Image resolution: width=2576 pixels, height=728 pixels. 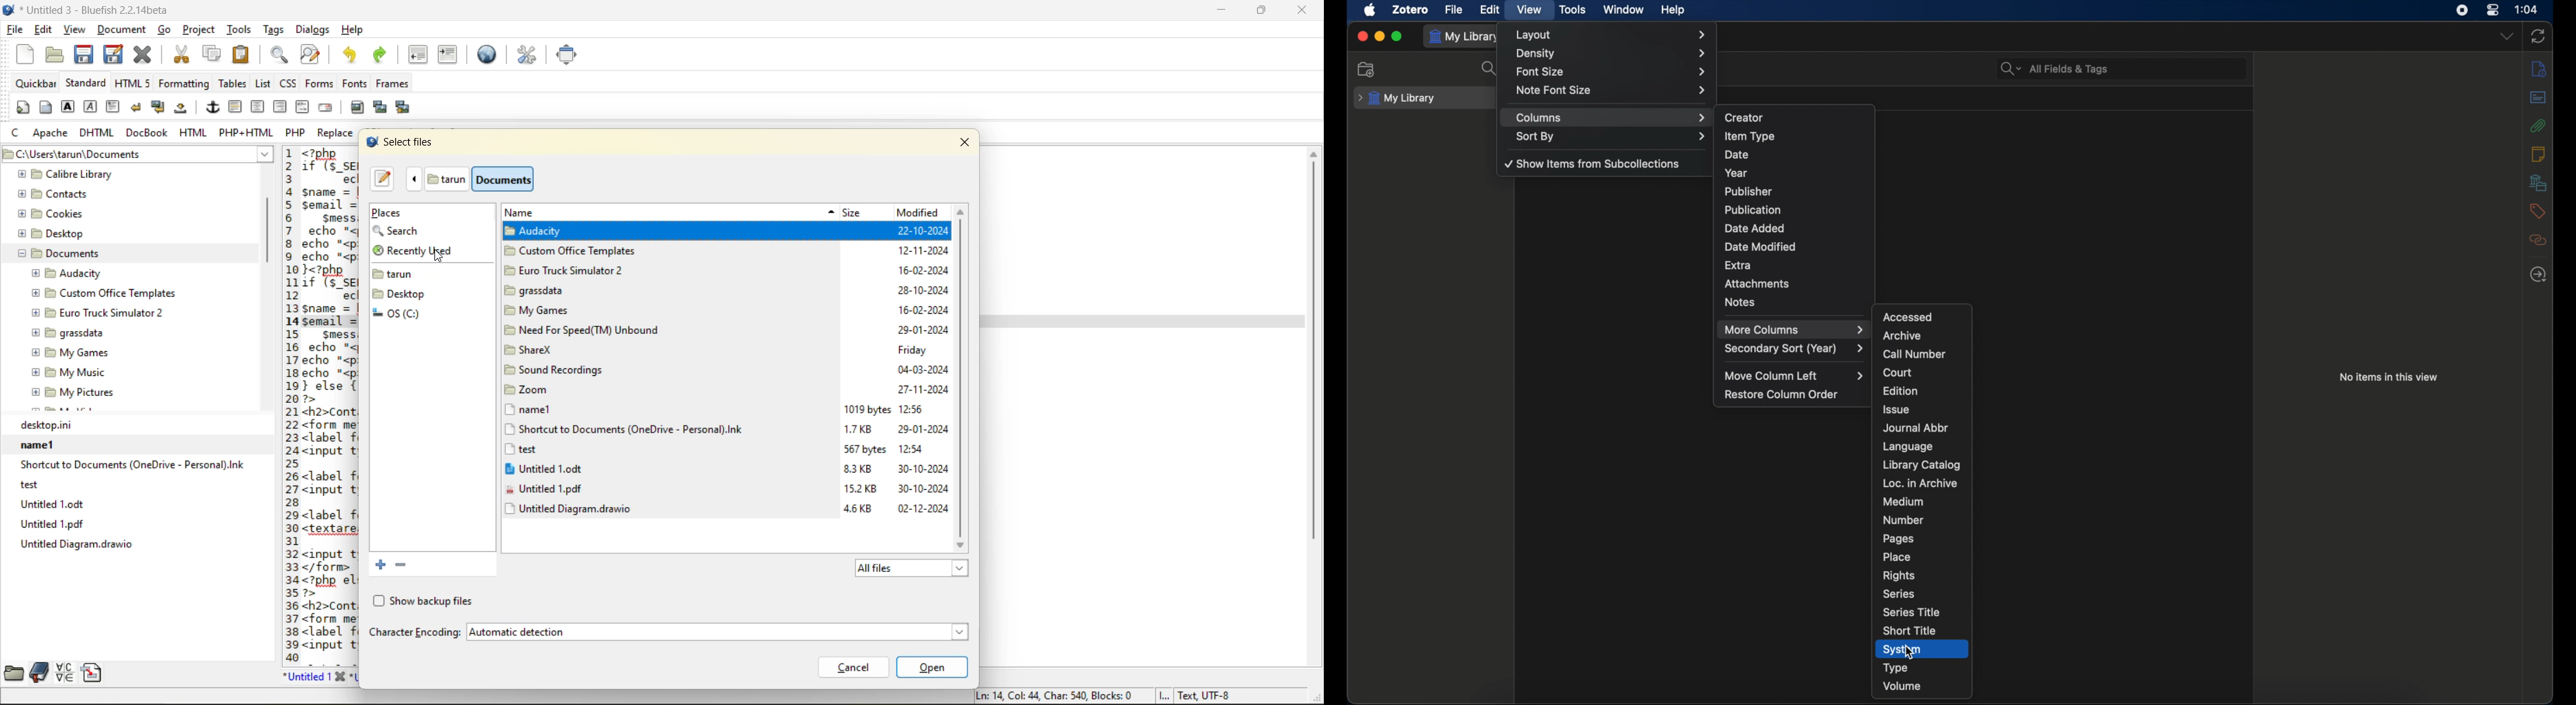 I want to click on tags, so click(x=2539, y=212).